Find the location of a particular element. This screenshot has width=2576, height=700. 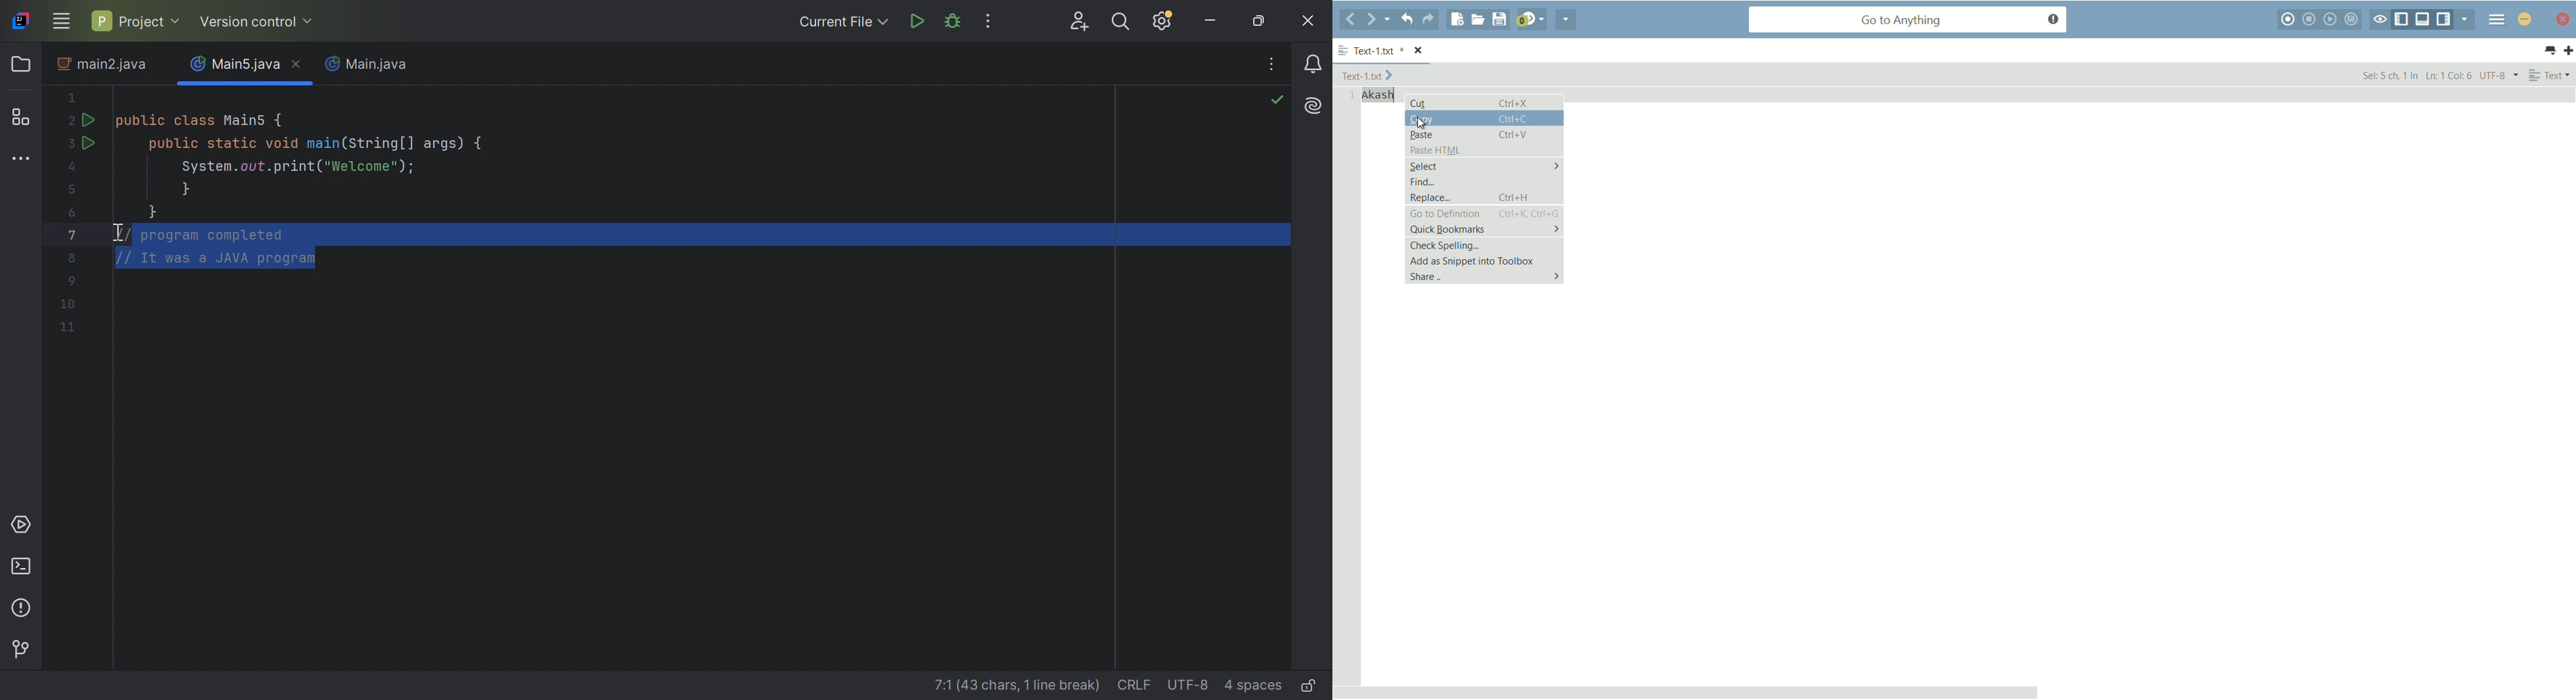

Version control is located at coordinates (258, 22).